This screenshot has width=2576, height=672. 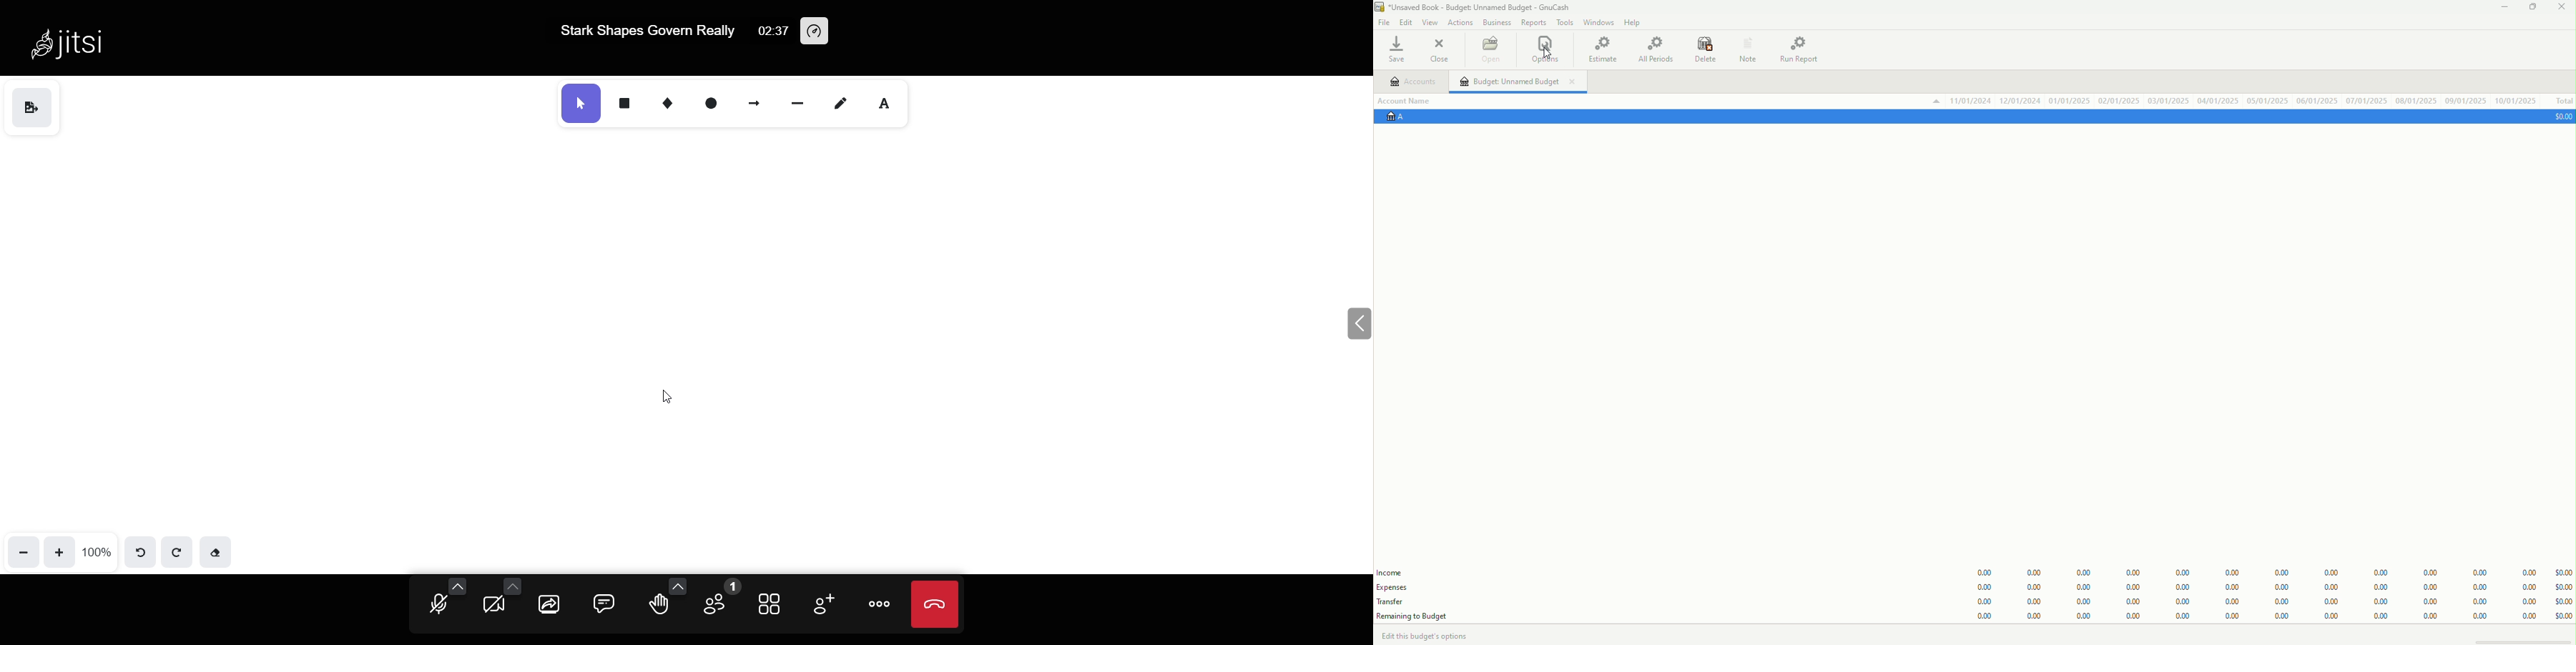 What do you see at coordinates (878, 604) in the screenshot?
I see `more` at bounding box center [878, 604].